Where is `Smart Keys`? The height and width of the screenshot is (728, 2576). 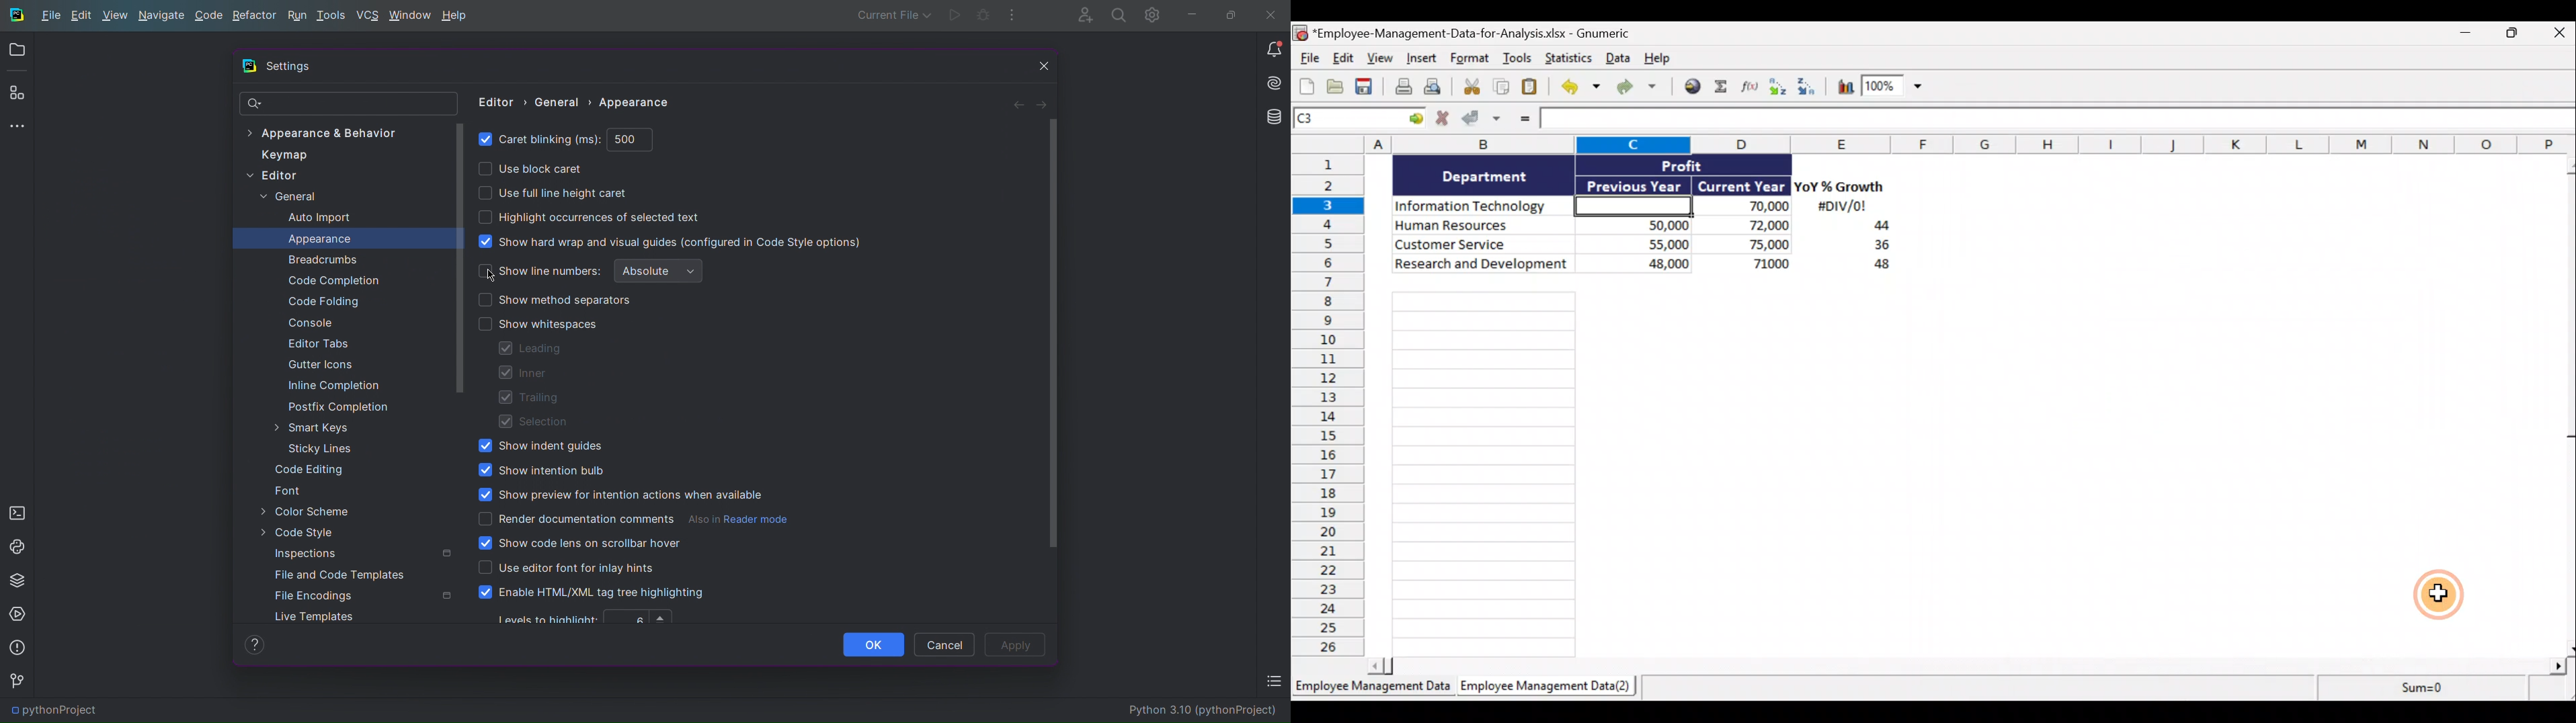
Smart Keys is located at coordinates (314, 427).